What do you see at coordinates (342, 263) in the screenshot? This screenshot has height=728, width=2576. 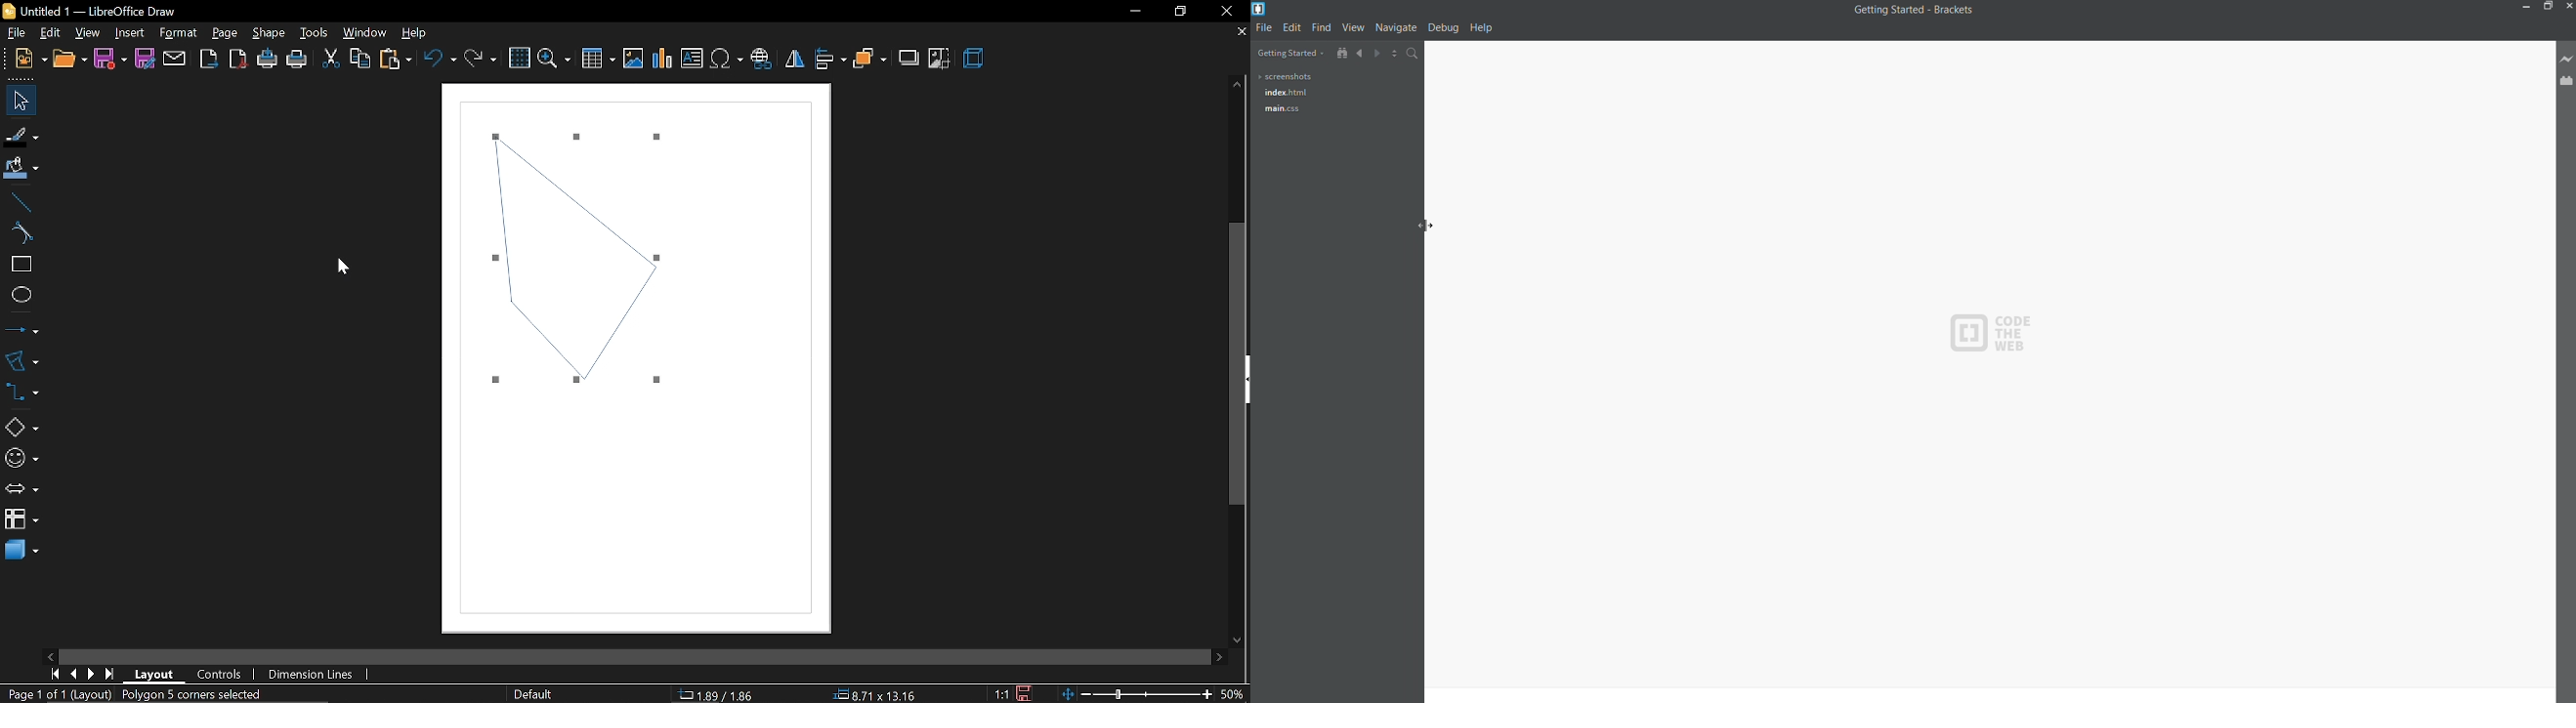 I see `Cursor` at bounding box center [342, 263].